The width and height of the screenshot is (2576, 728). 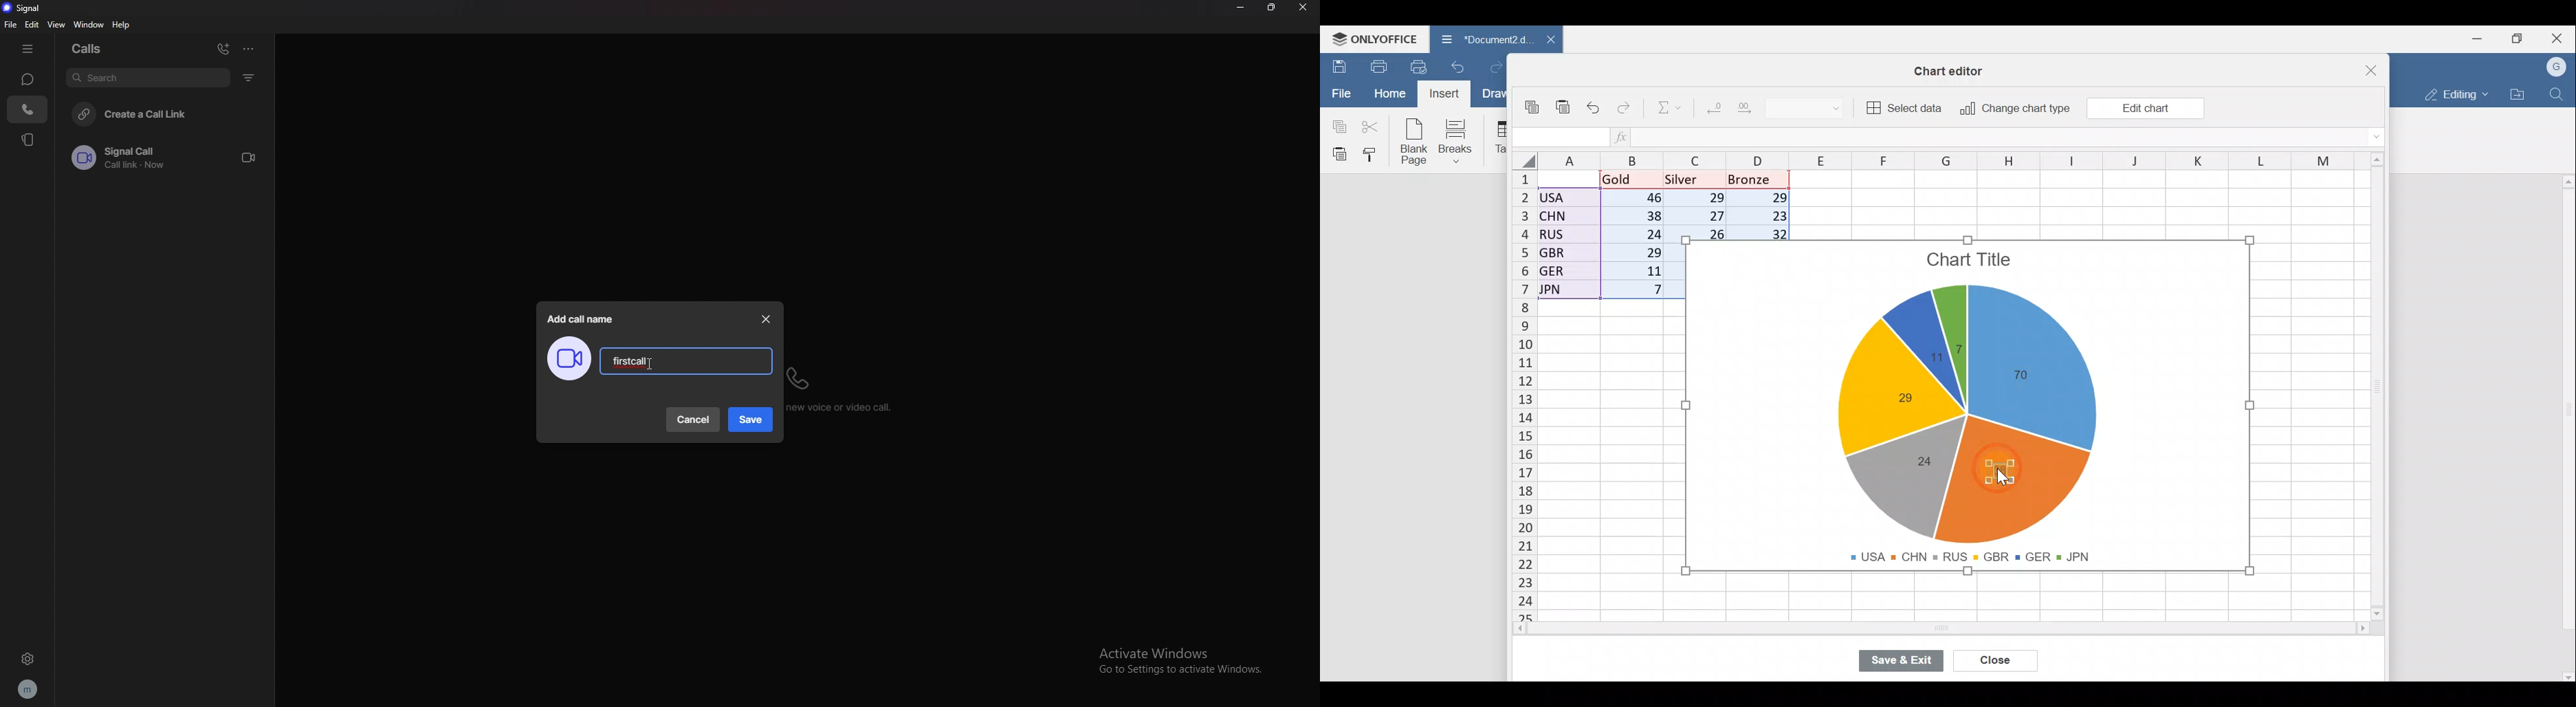 What do you see at coordinates (1271, 8) in the screenshot?
I see `resize` at bounding box center [1271, 8].